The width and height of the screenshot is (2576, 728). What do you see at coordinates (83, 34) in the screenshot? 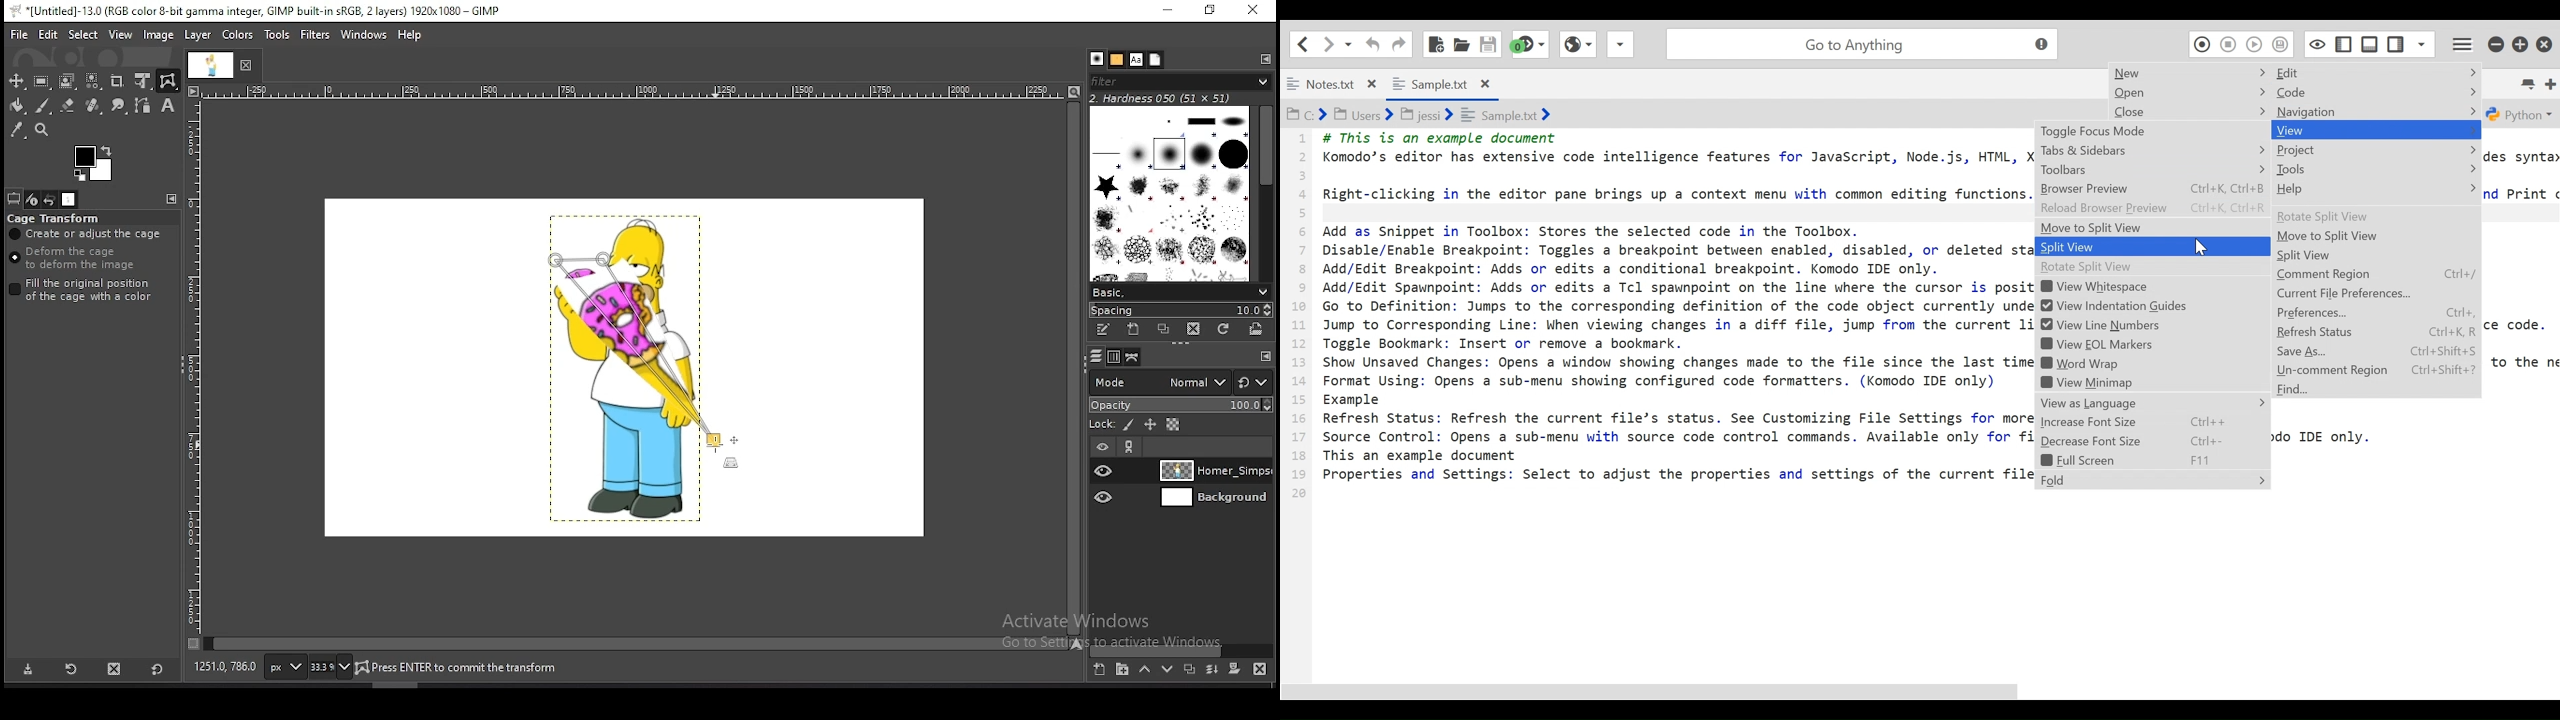
I see `select` at bounding box center [83, 34].